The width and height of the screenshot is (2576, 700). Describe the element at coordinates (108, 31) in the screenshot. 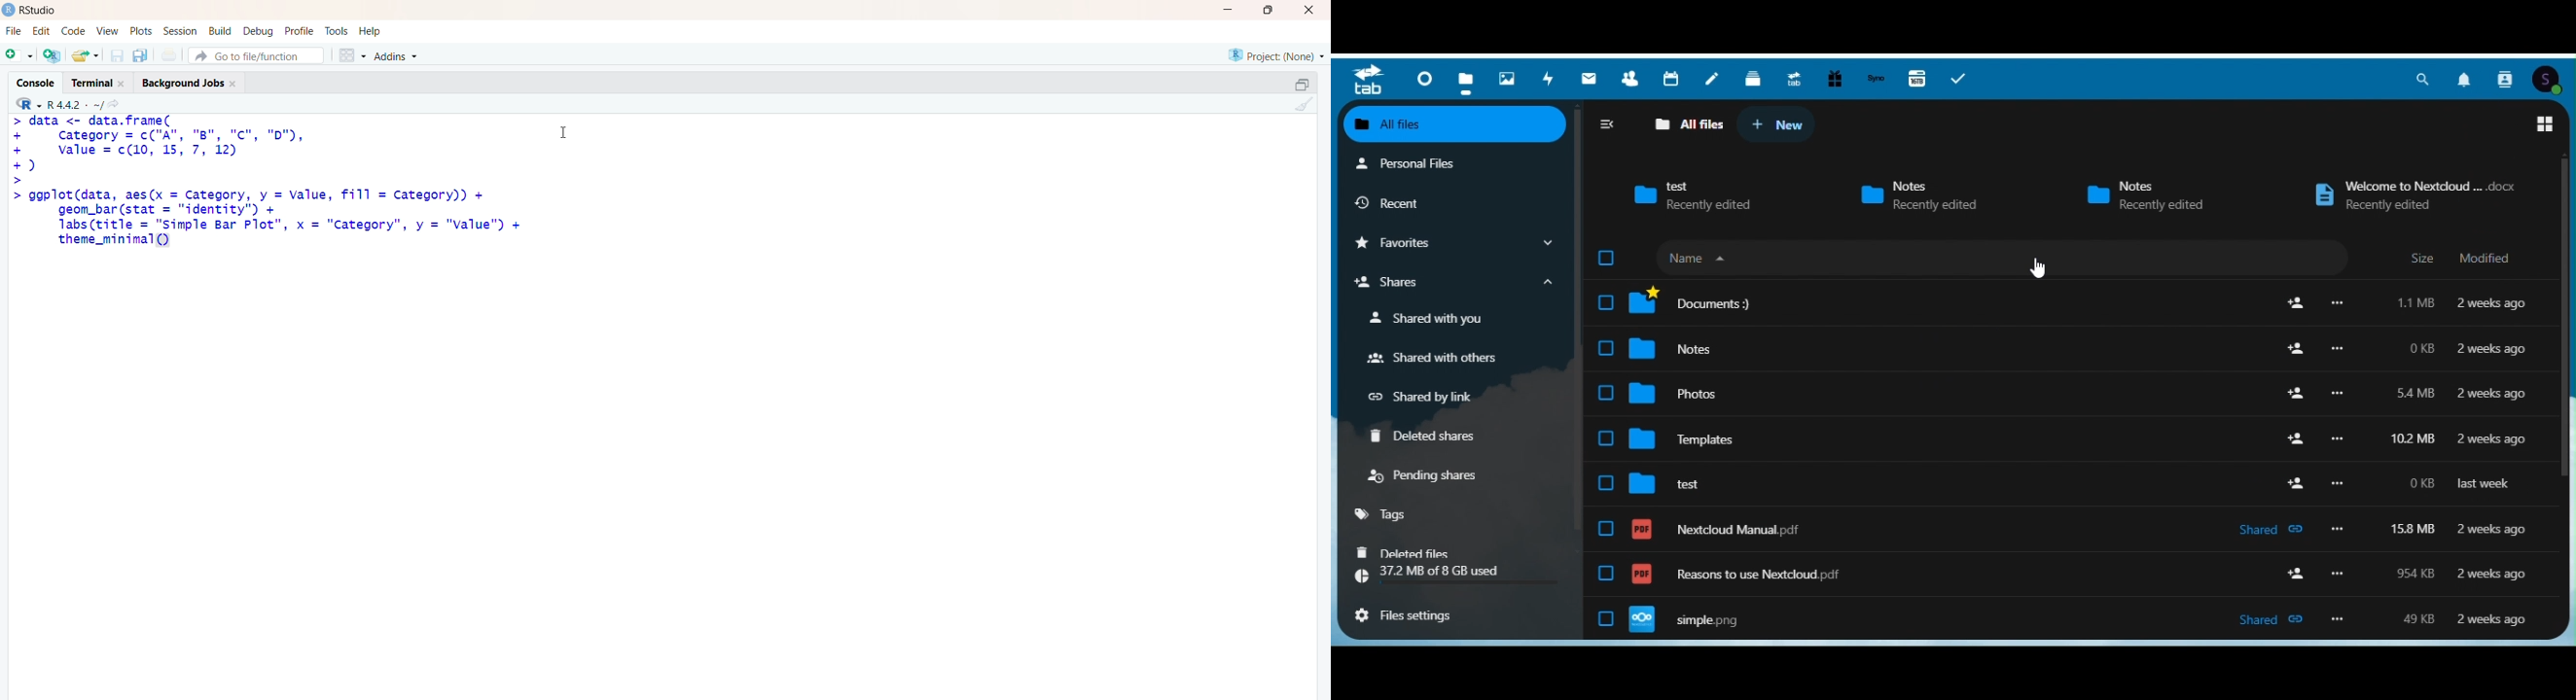

I see `View` at that location.